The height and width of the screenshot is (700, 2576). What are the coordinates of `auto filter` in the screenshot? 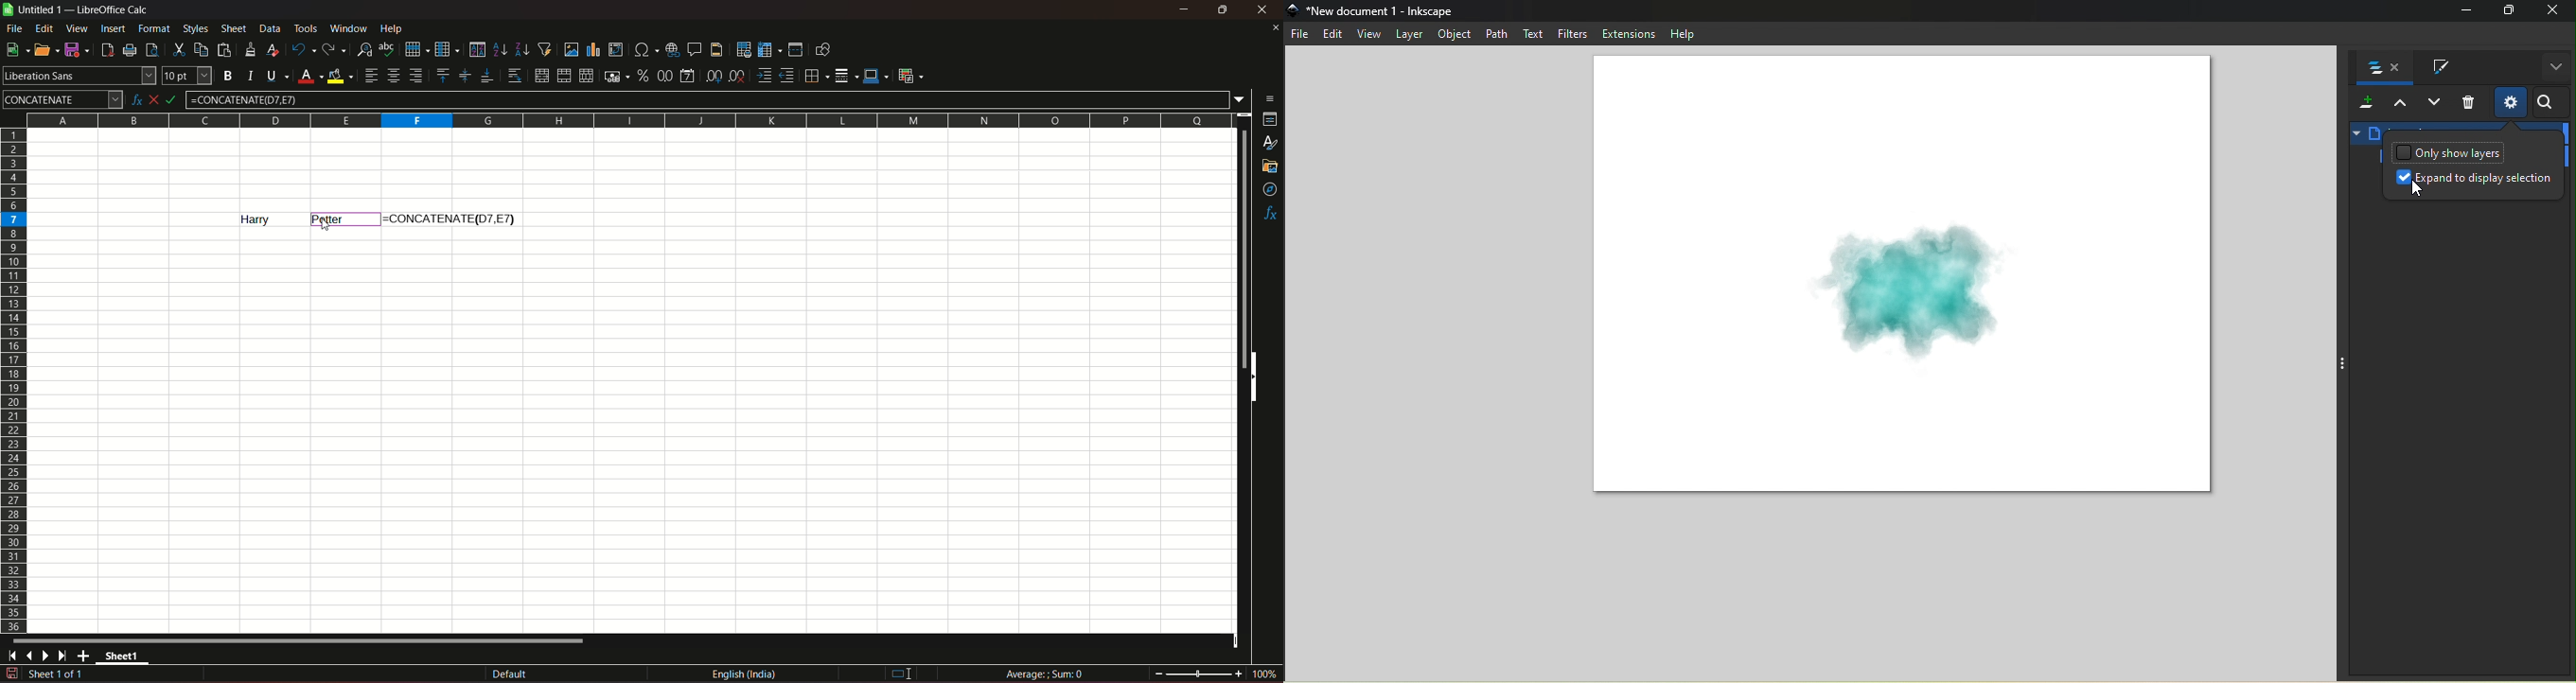 It's located at (545, 48).